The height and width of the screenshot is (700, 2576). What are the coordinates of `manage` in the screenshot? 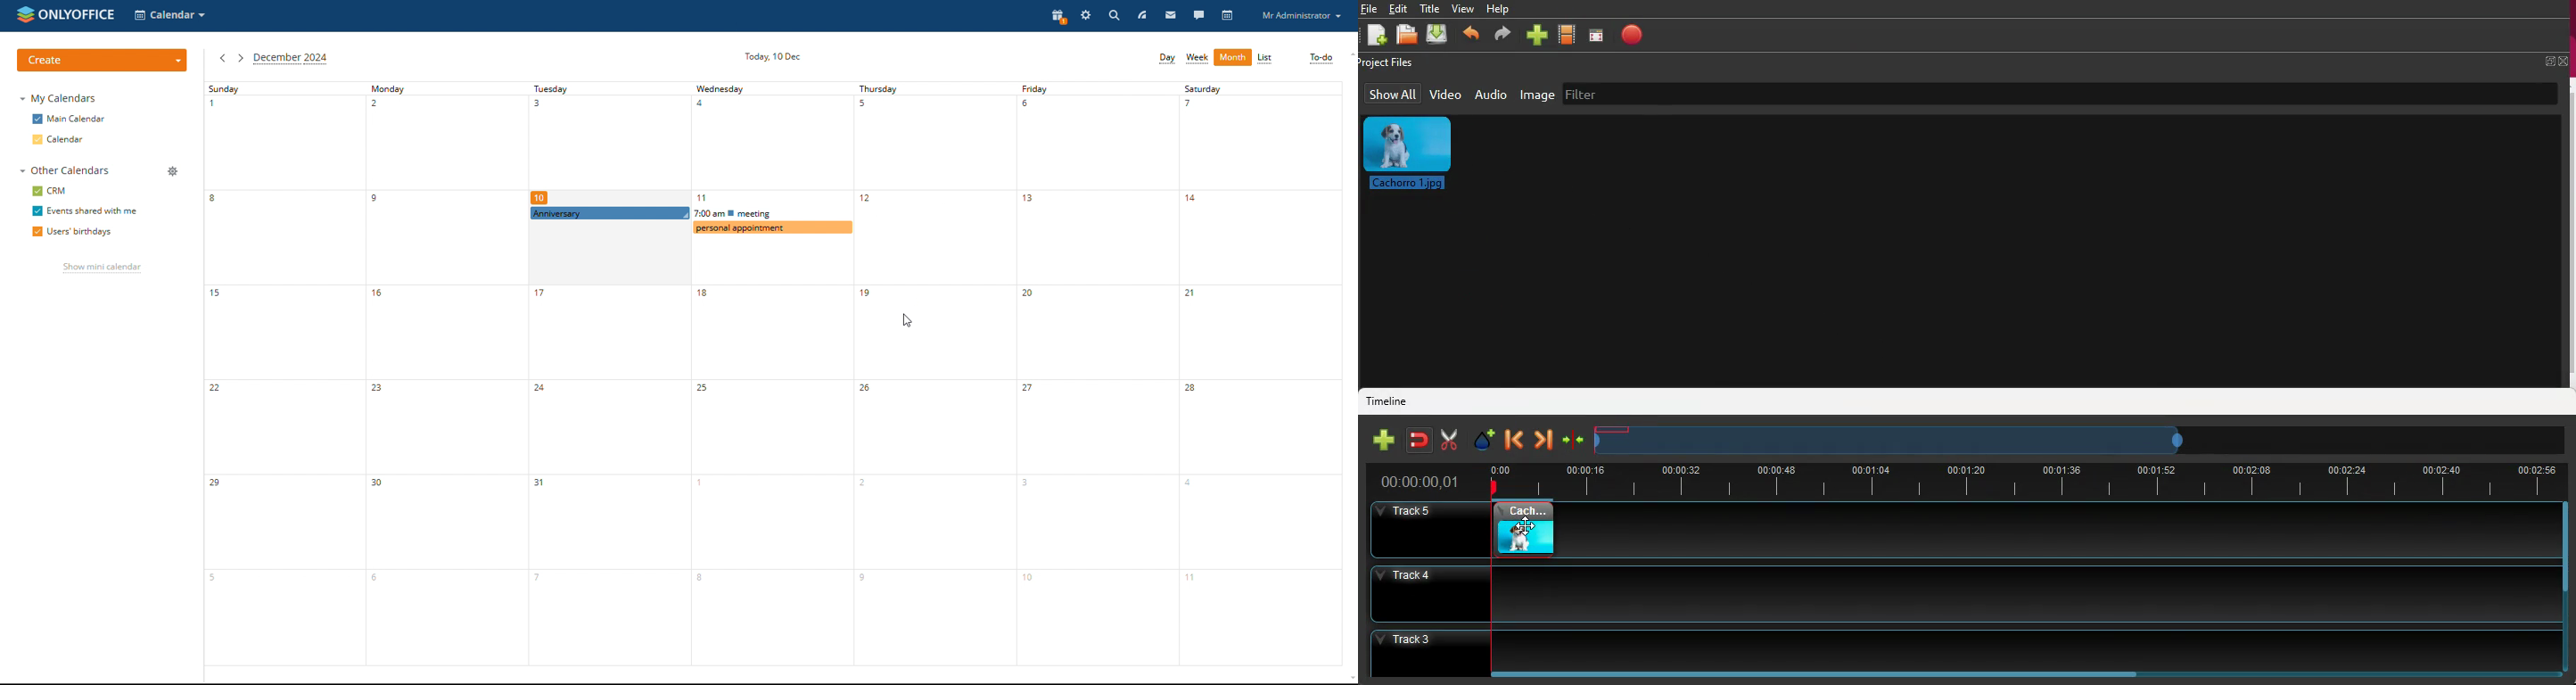 It's located at (172, 171).